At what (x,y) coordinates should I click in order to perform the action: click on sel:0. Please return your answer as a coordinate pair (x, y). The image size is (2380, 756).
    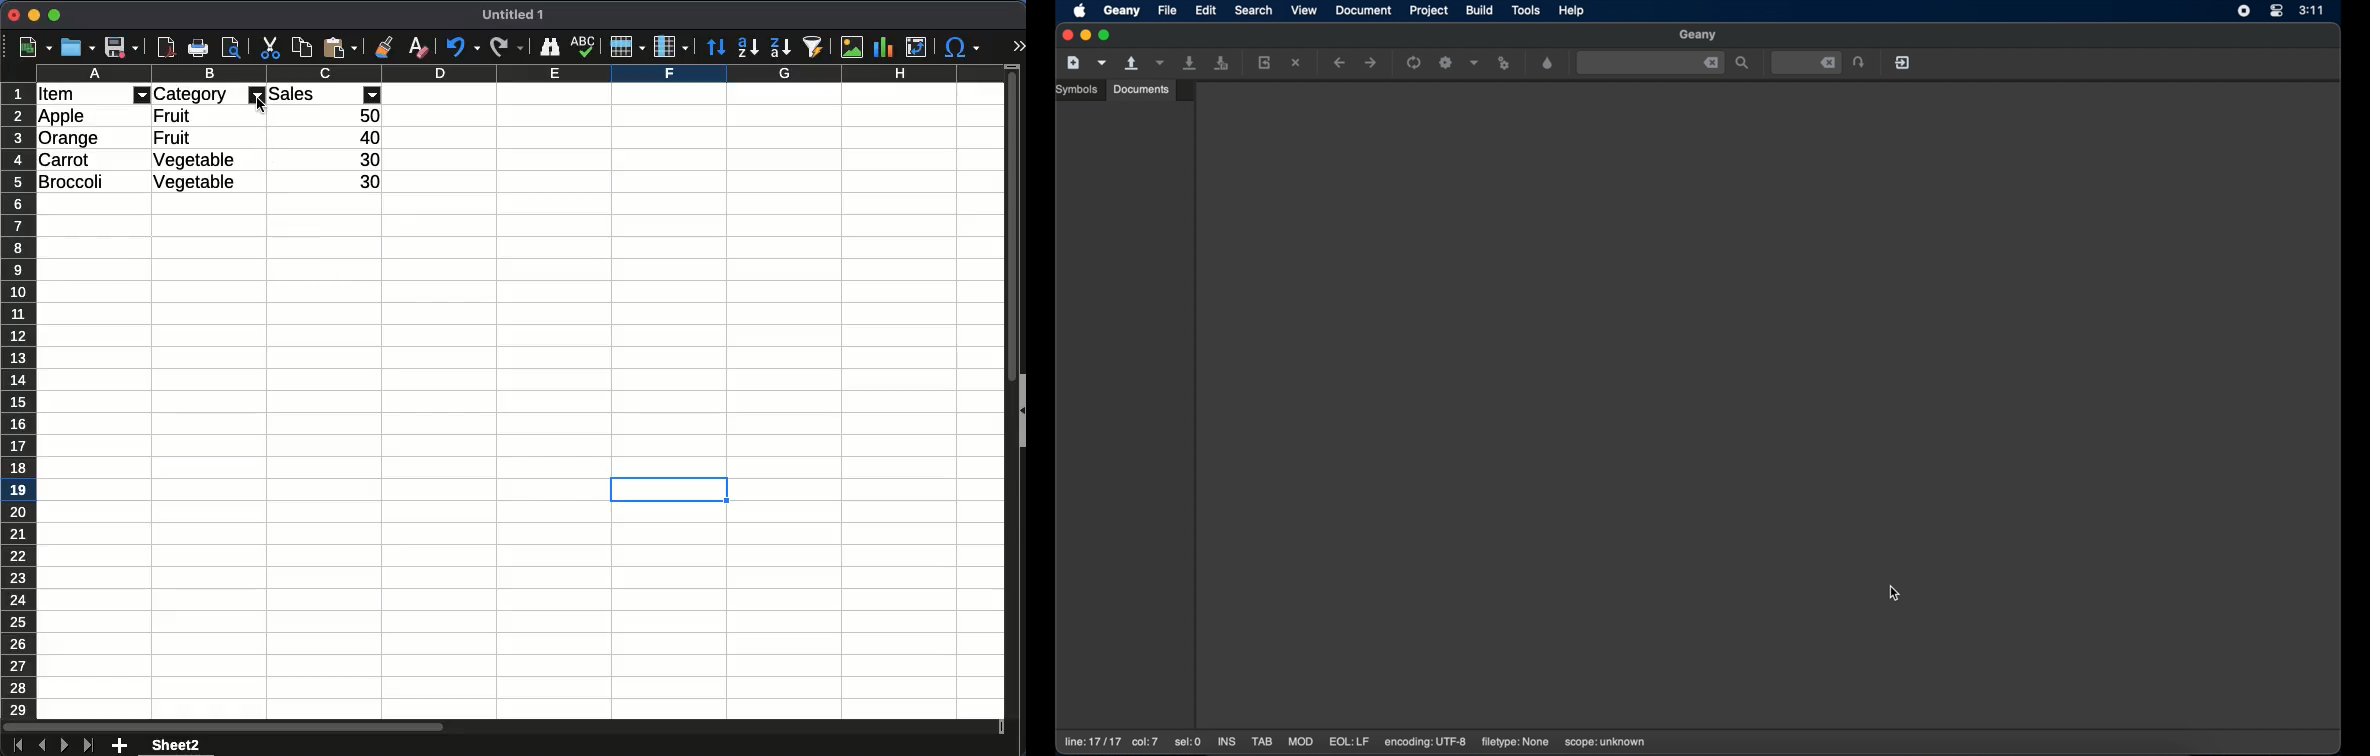
    Looking at the image, I should click on (1189, 743).